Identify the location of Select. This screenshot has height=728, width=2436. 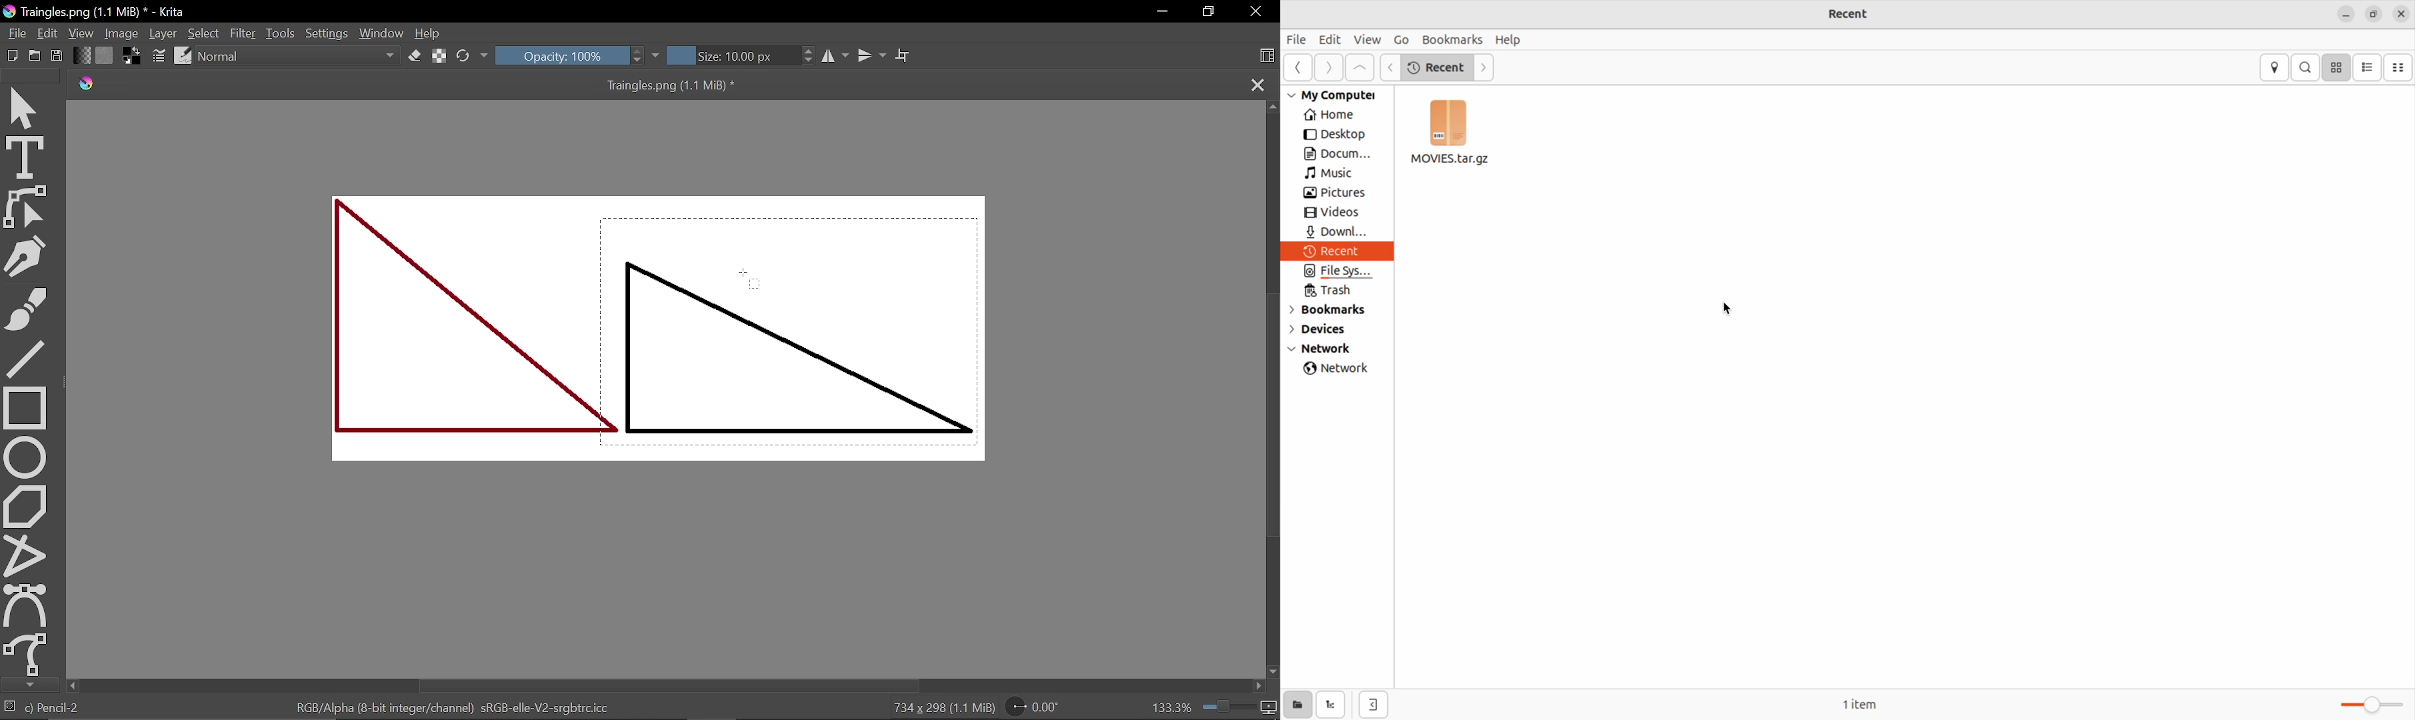
(202, 33).